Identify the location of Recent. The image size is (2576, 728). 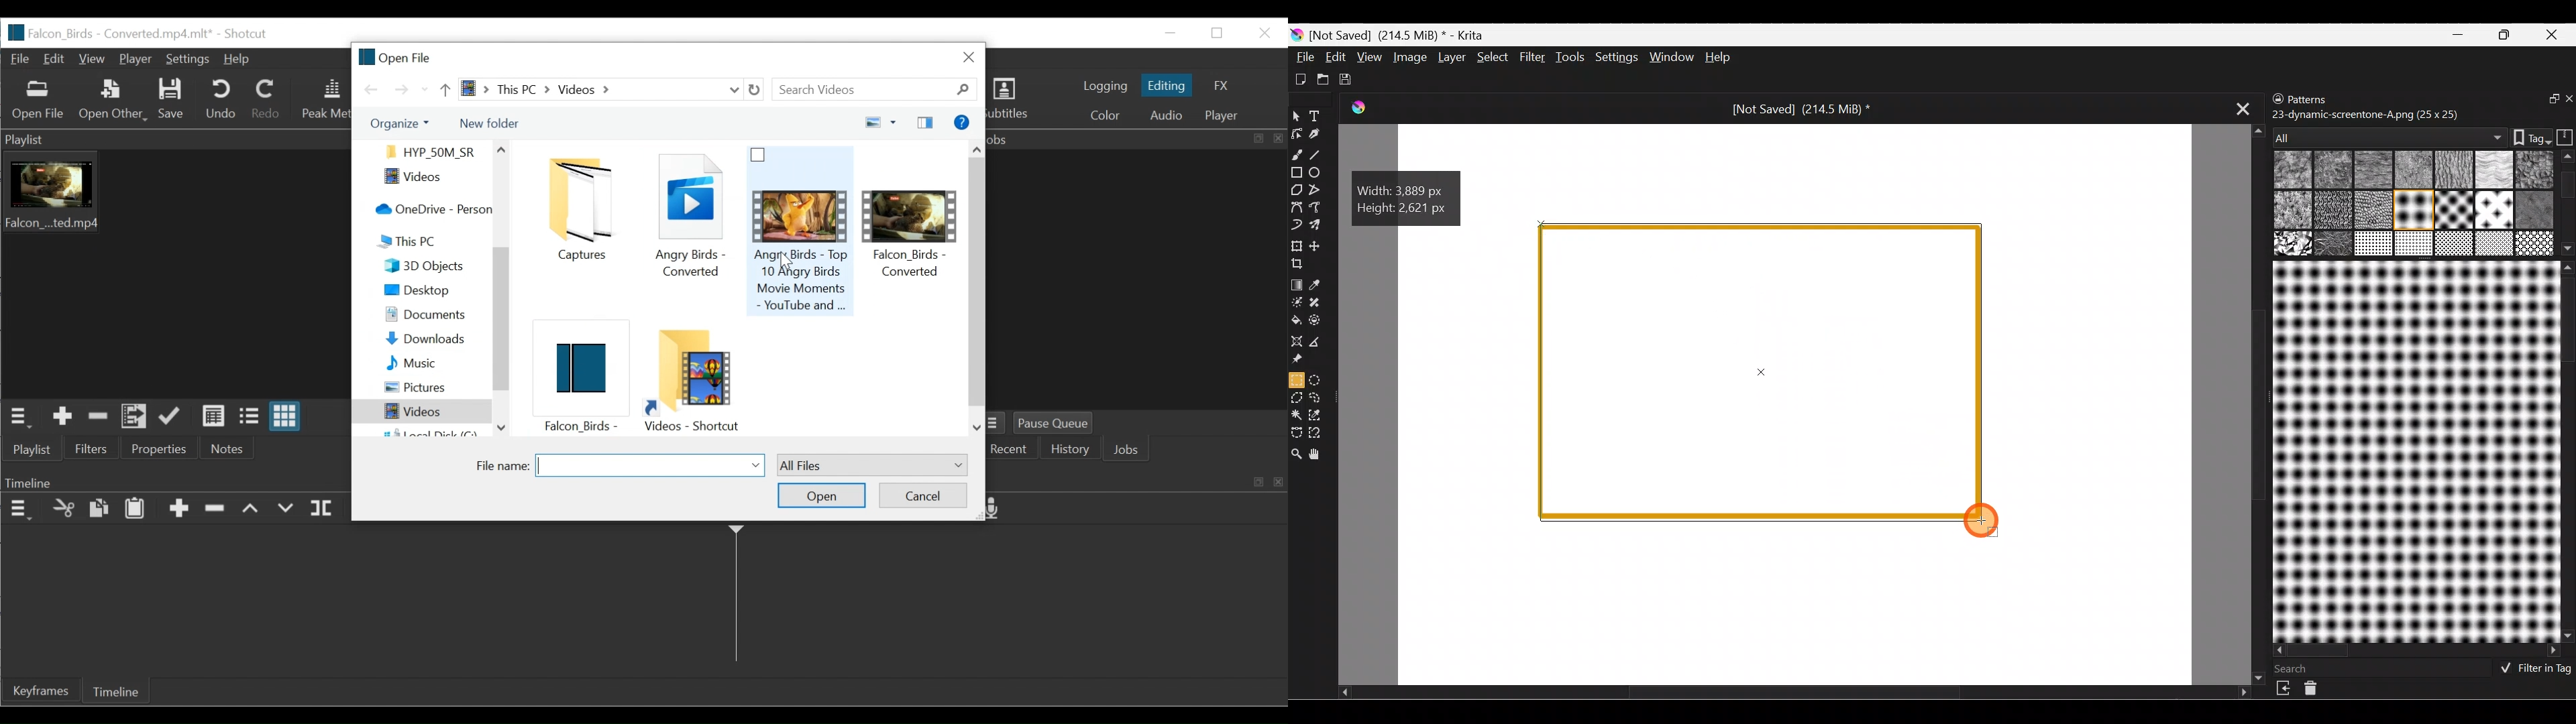
(1009, 450).